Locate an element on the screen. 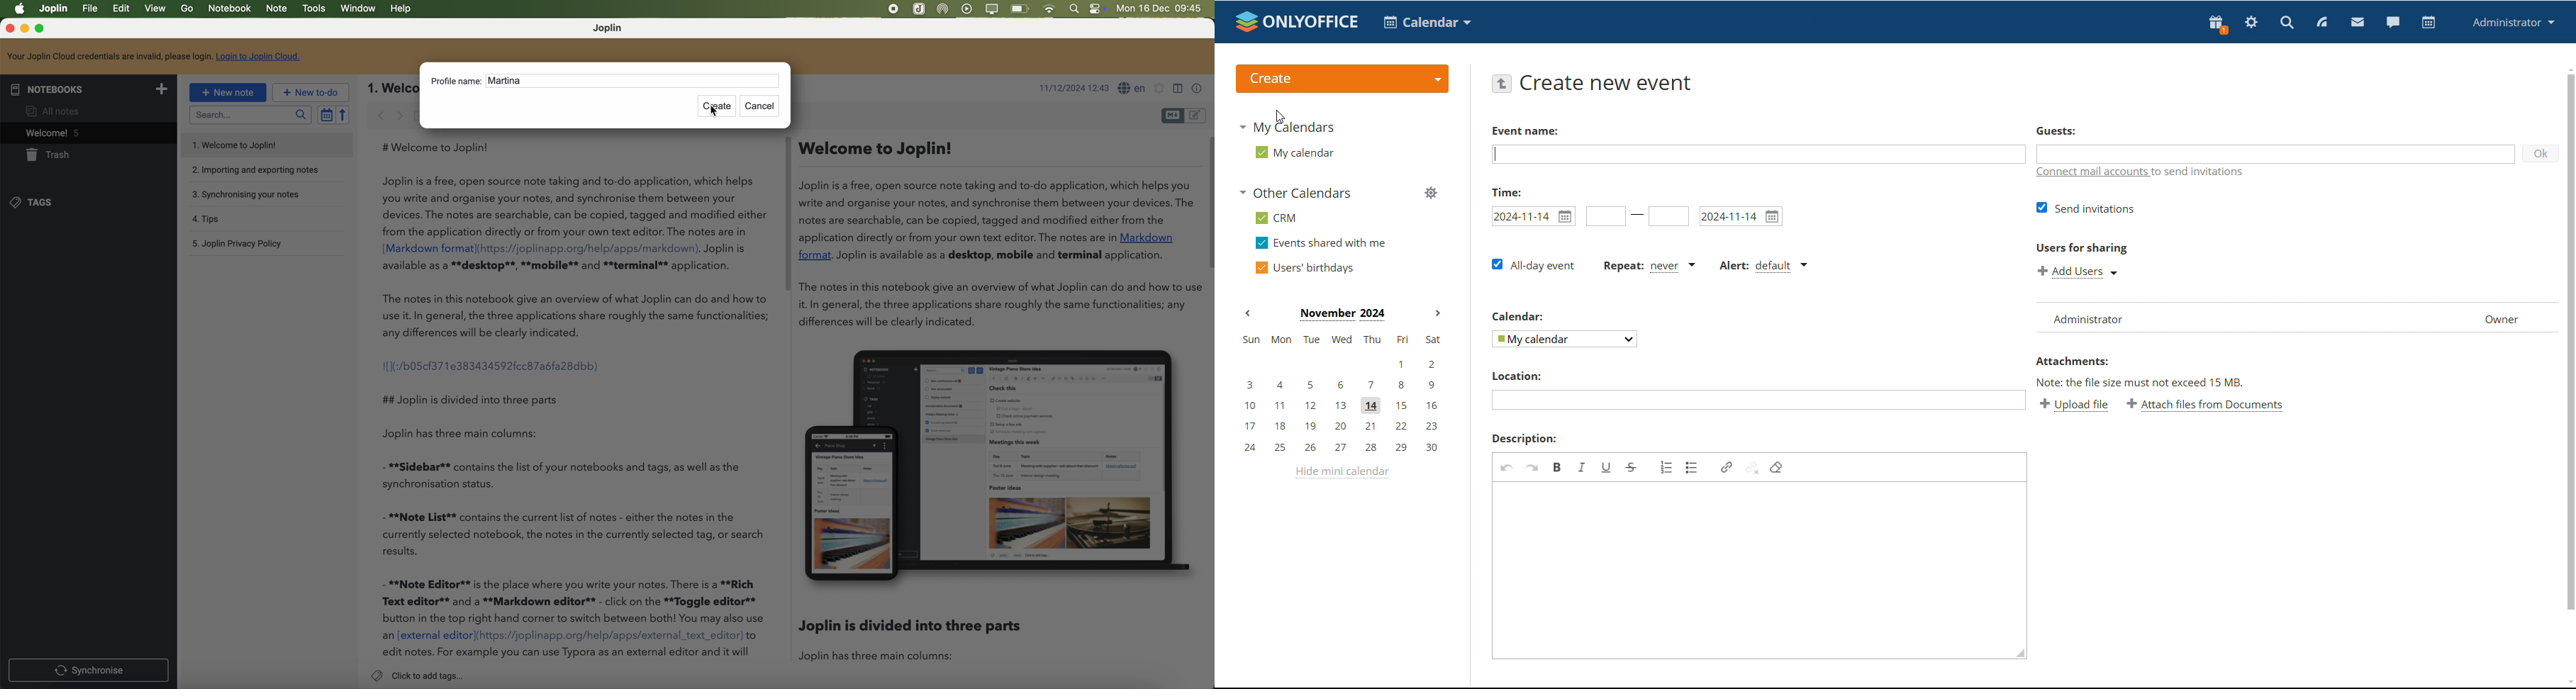 The image size is (2576, 700). wifi is located at coordinates (1052, 9).